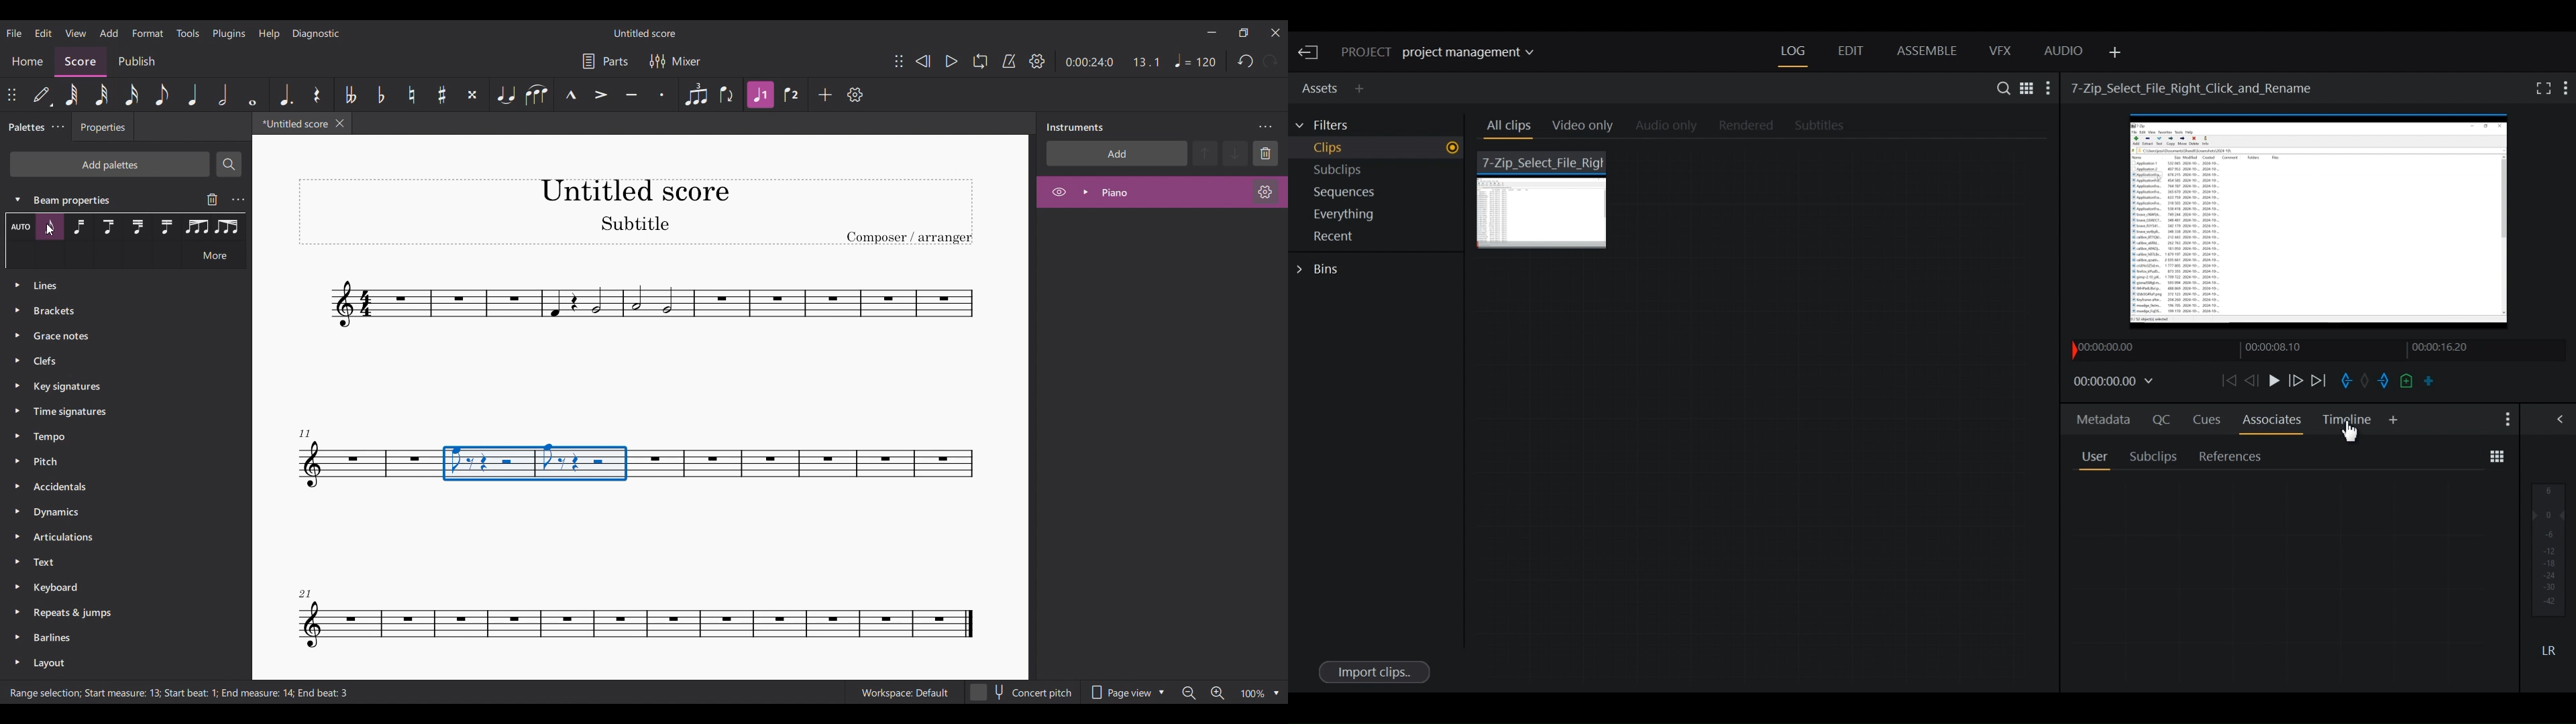 The width and height of the screenshot is (2576, 728). Describe the element at coordinates (83, 199) in the screenshot. I see `Beam properties` at that location.